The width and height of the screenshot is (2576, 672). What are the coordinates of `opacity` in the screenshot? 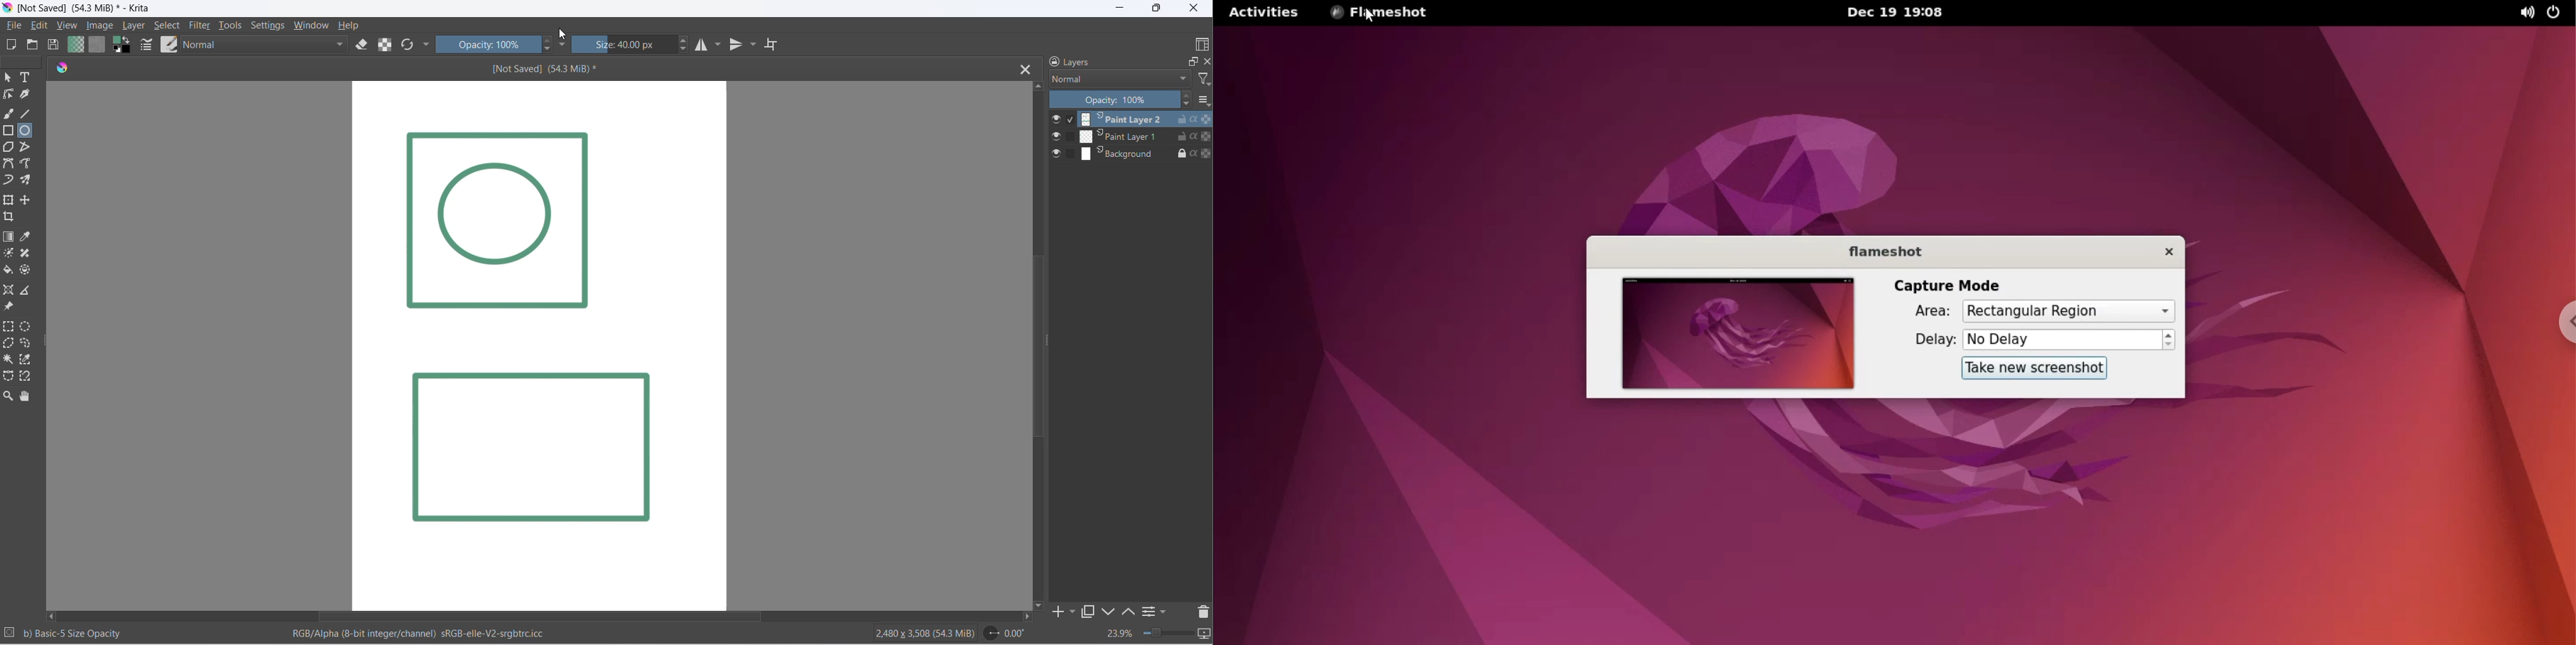 It's located at (485, 45).